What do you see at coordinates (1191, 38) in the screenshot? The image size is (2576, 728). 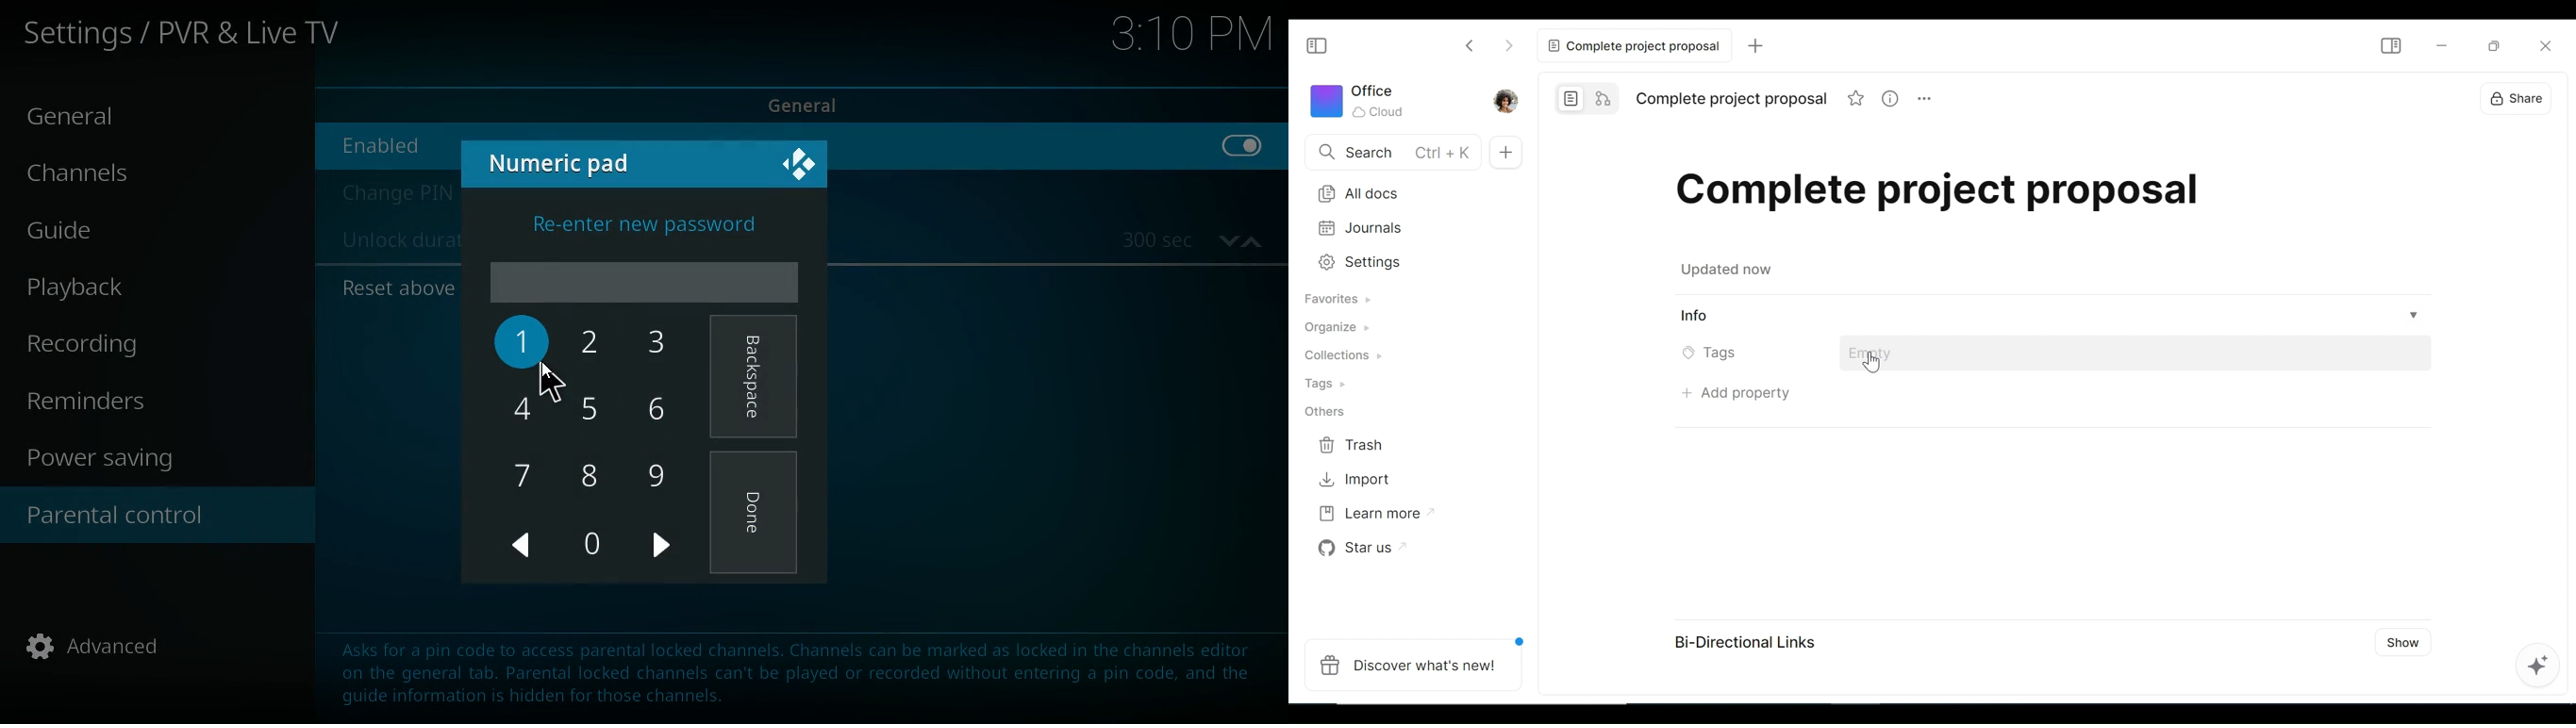 I see `time` at bounding box center [1191, 38].